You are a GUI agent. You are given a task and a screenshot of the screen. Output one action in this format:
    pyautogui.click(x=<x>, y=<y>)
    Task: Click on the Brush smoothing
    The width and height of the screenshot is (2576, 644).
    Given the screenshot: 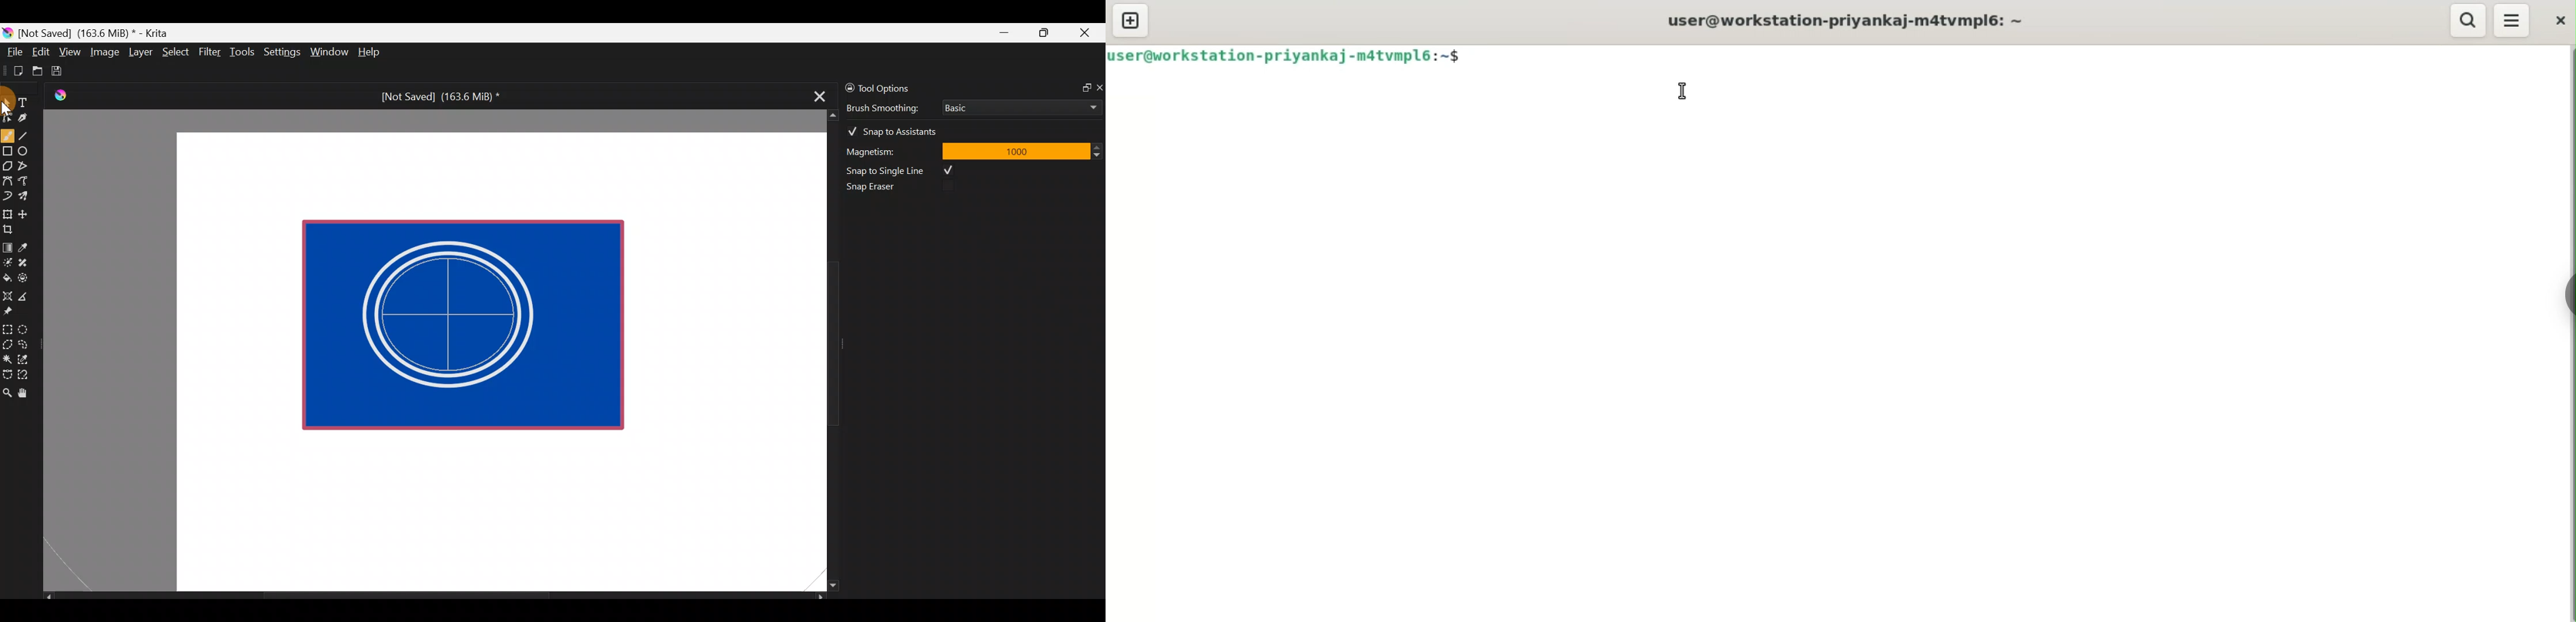 What is the action you would take?
    pyautogui.click(x=890, y=107)
    